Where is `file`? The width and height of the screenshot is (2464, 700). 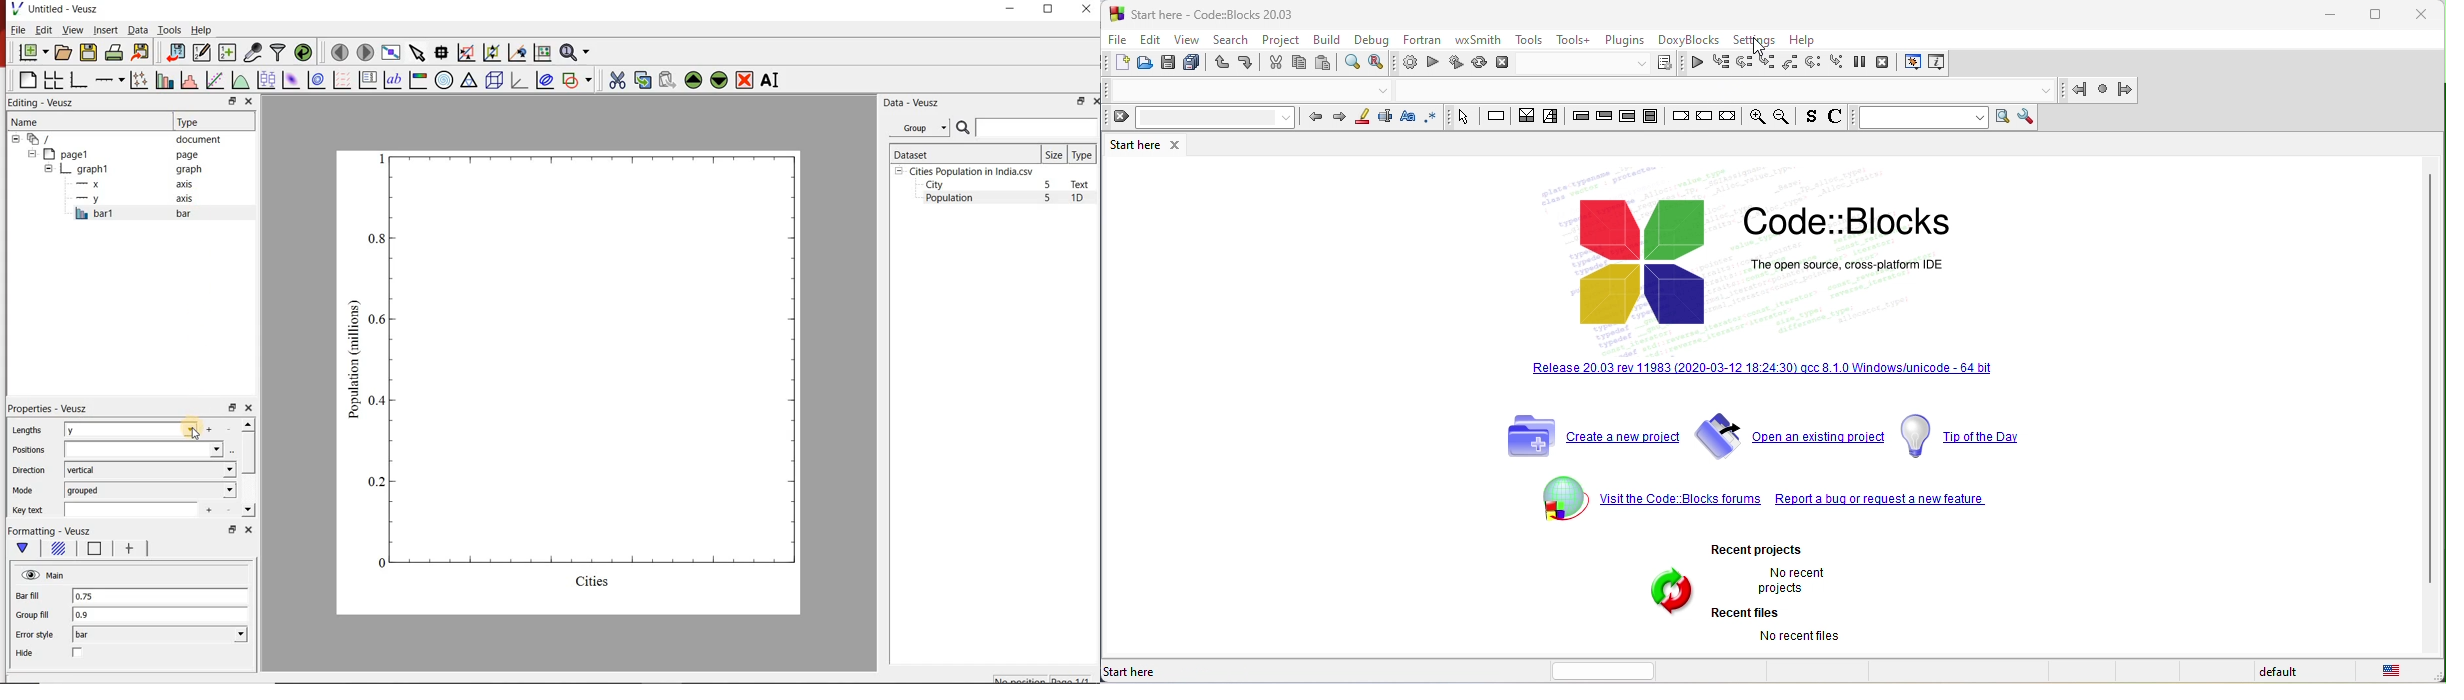
file is located at coordinates (1119, 41).